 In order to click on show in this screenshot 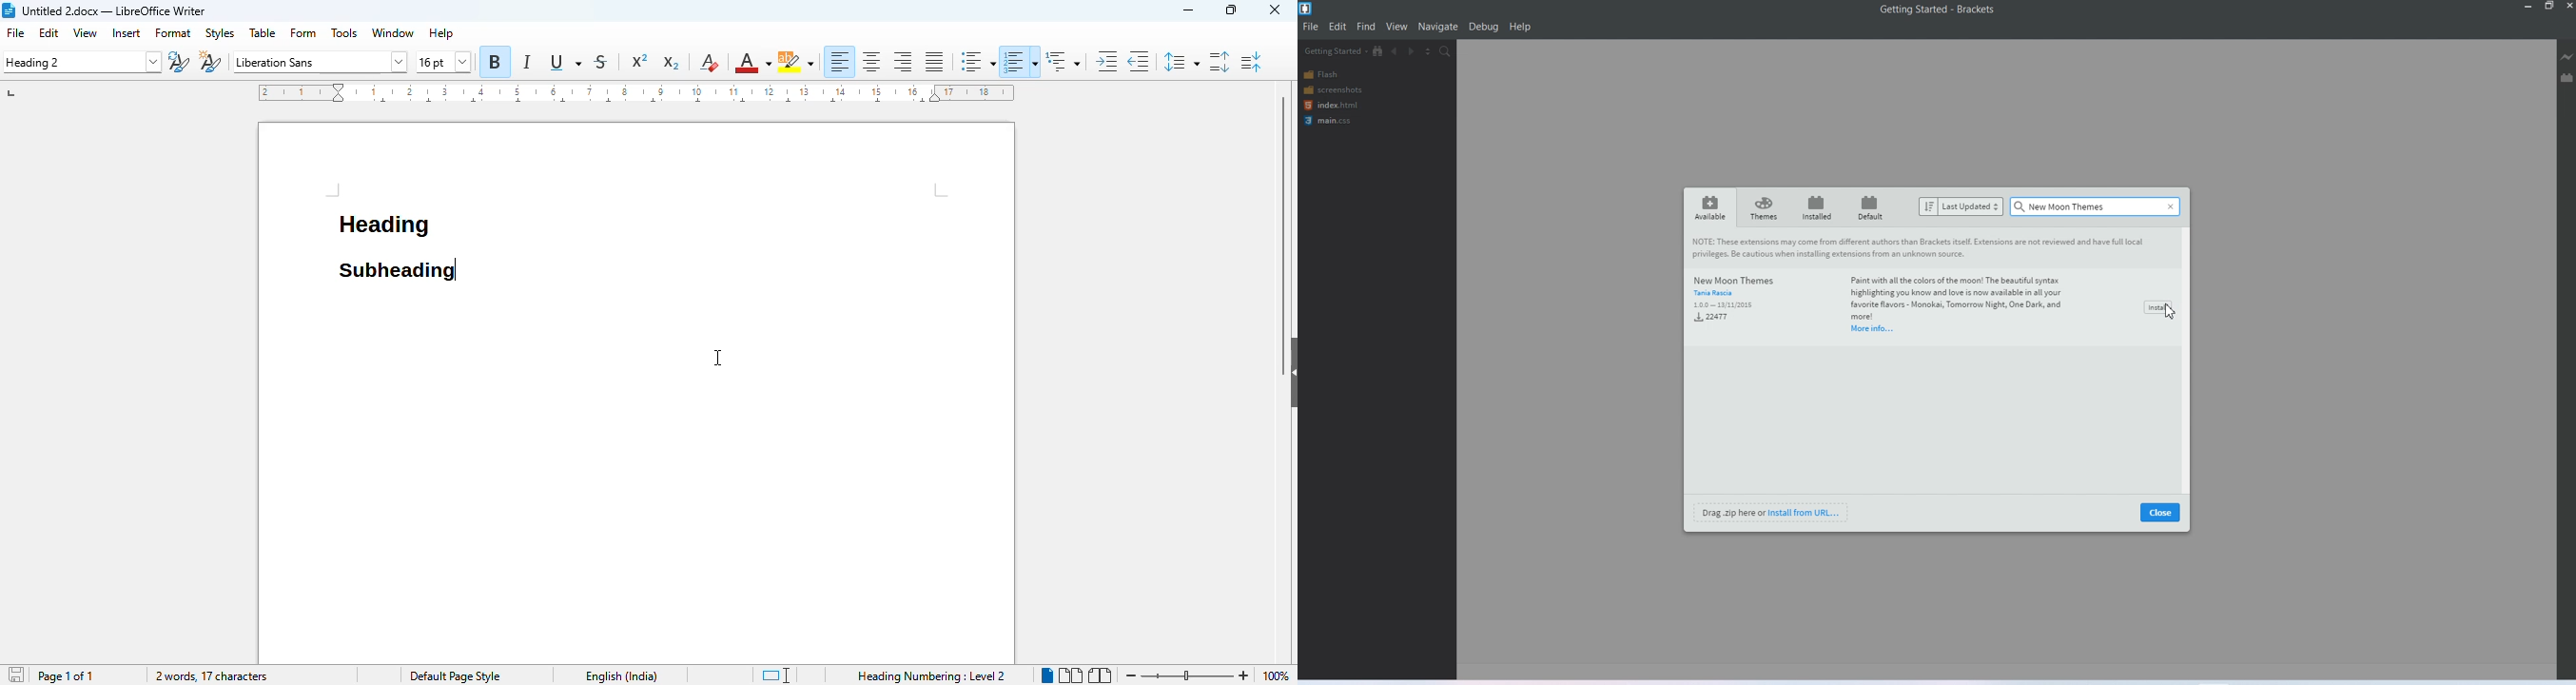, I will do `click(1289, 368)`.